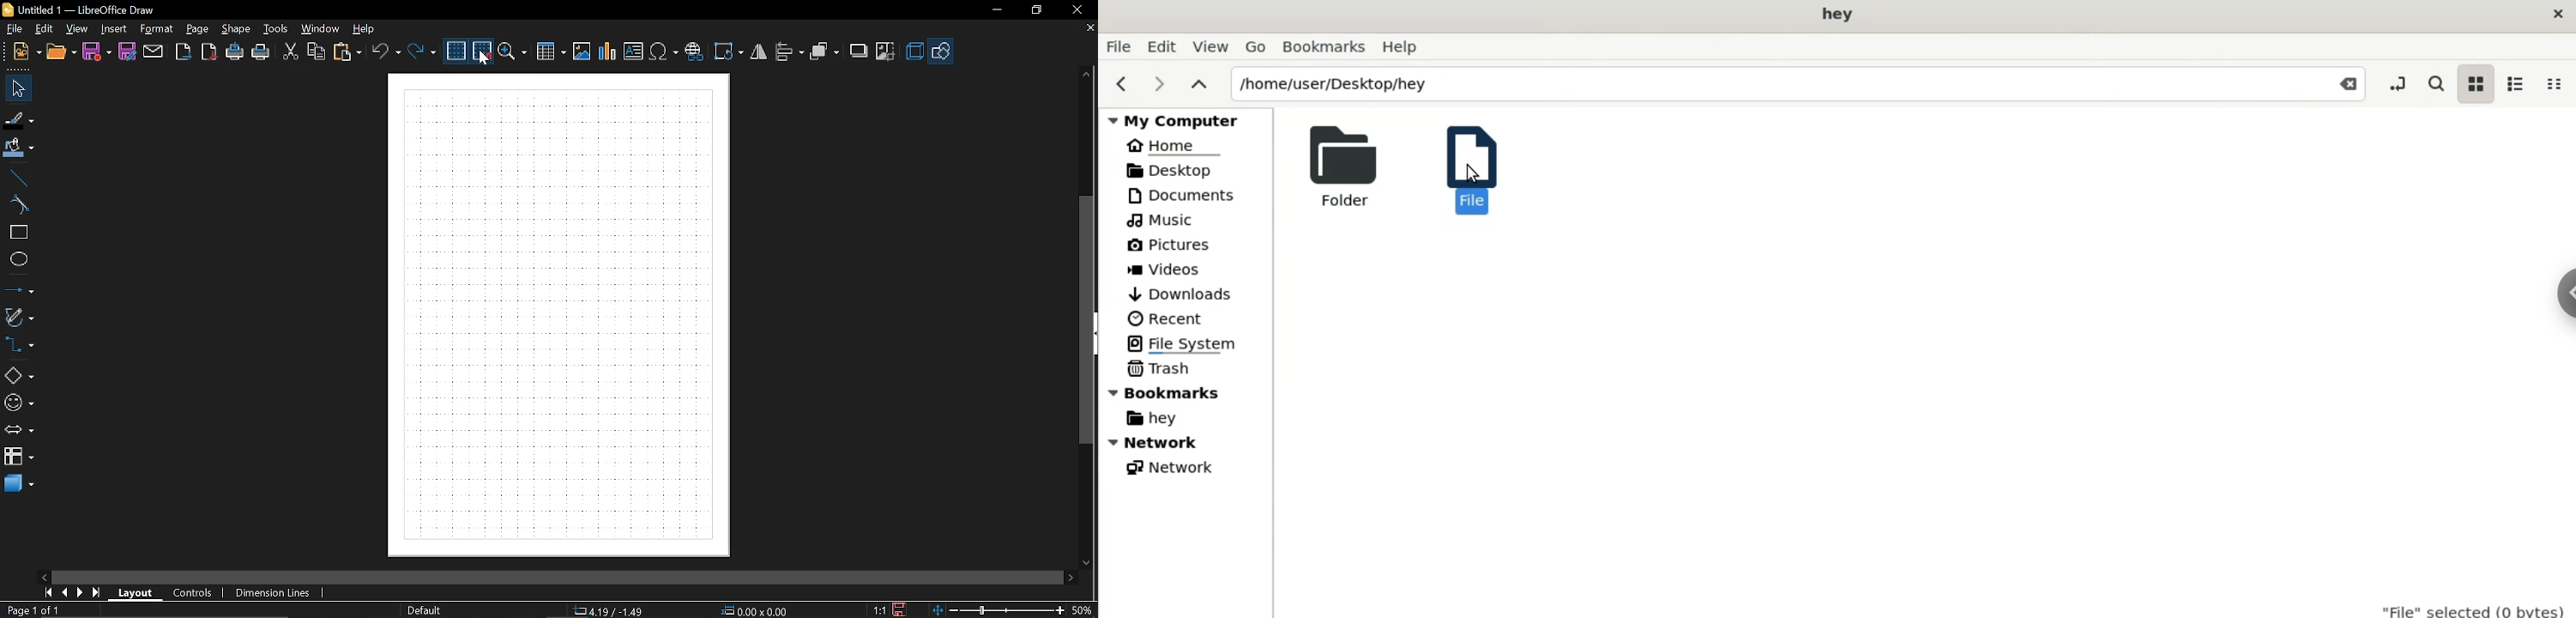 This screenshot has width=2576, height=644. I want to click on curves and polygons, so click(19, 318).